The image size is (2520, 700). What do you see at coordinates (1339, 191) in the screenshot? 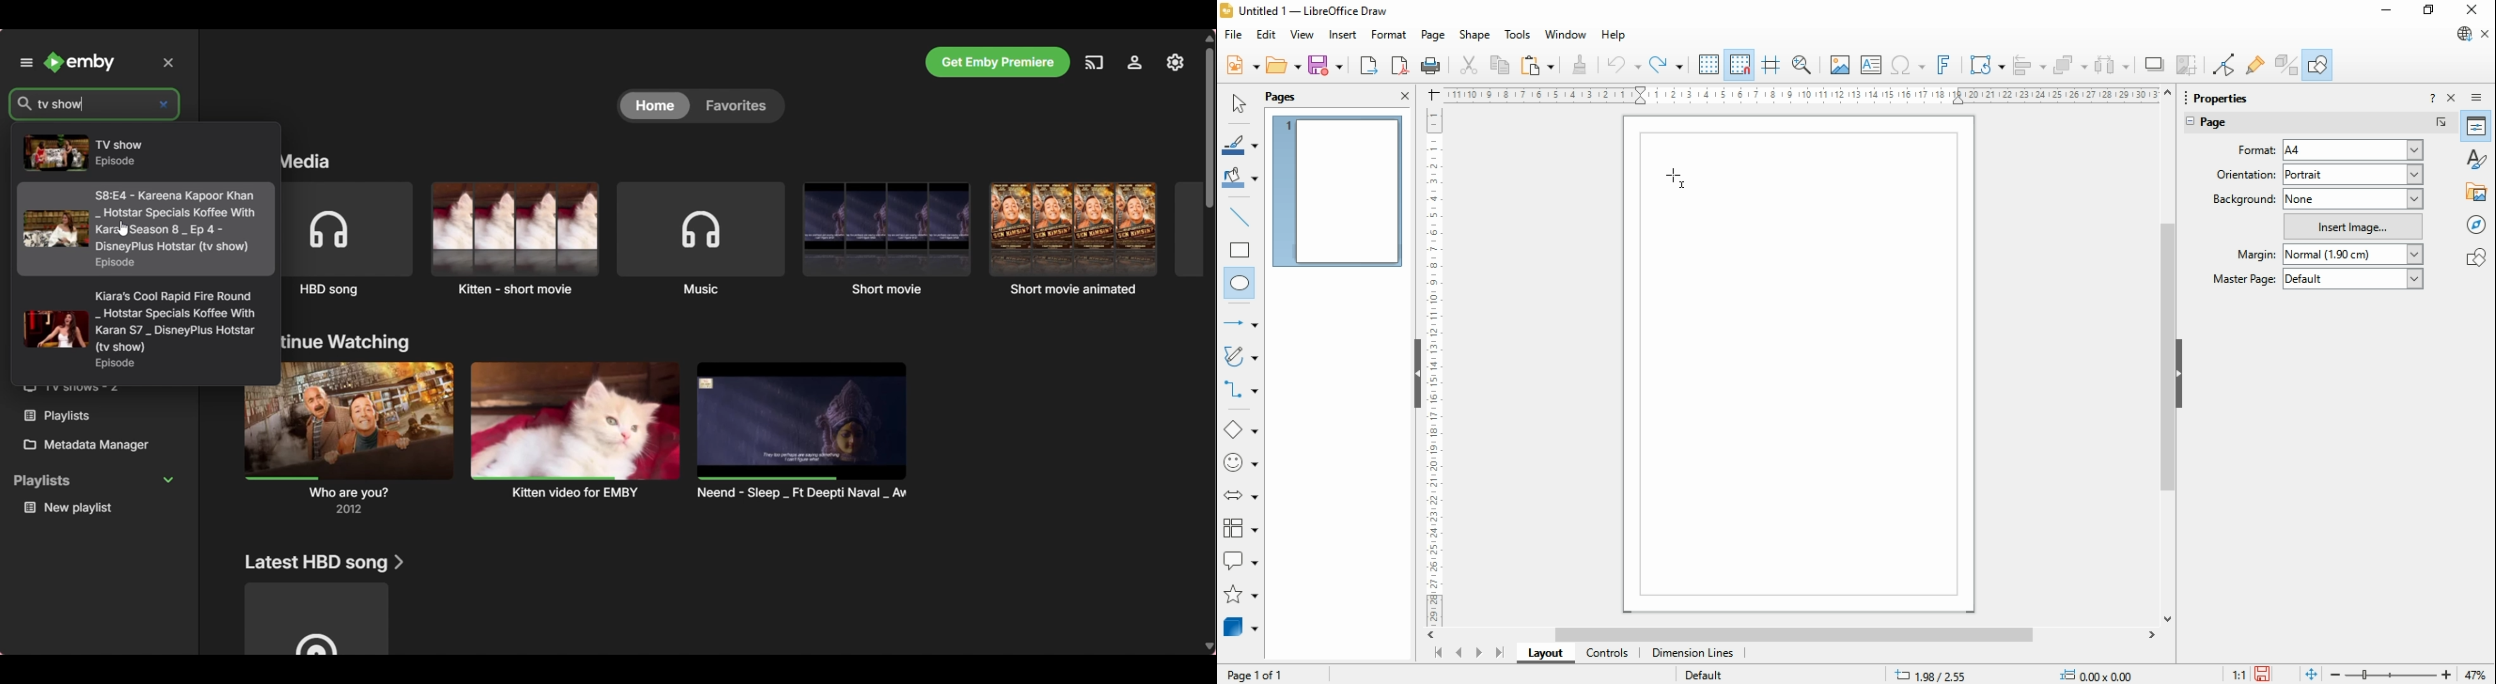
I see `page 1` at bounding box center [1339, 191].